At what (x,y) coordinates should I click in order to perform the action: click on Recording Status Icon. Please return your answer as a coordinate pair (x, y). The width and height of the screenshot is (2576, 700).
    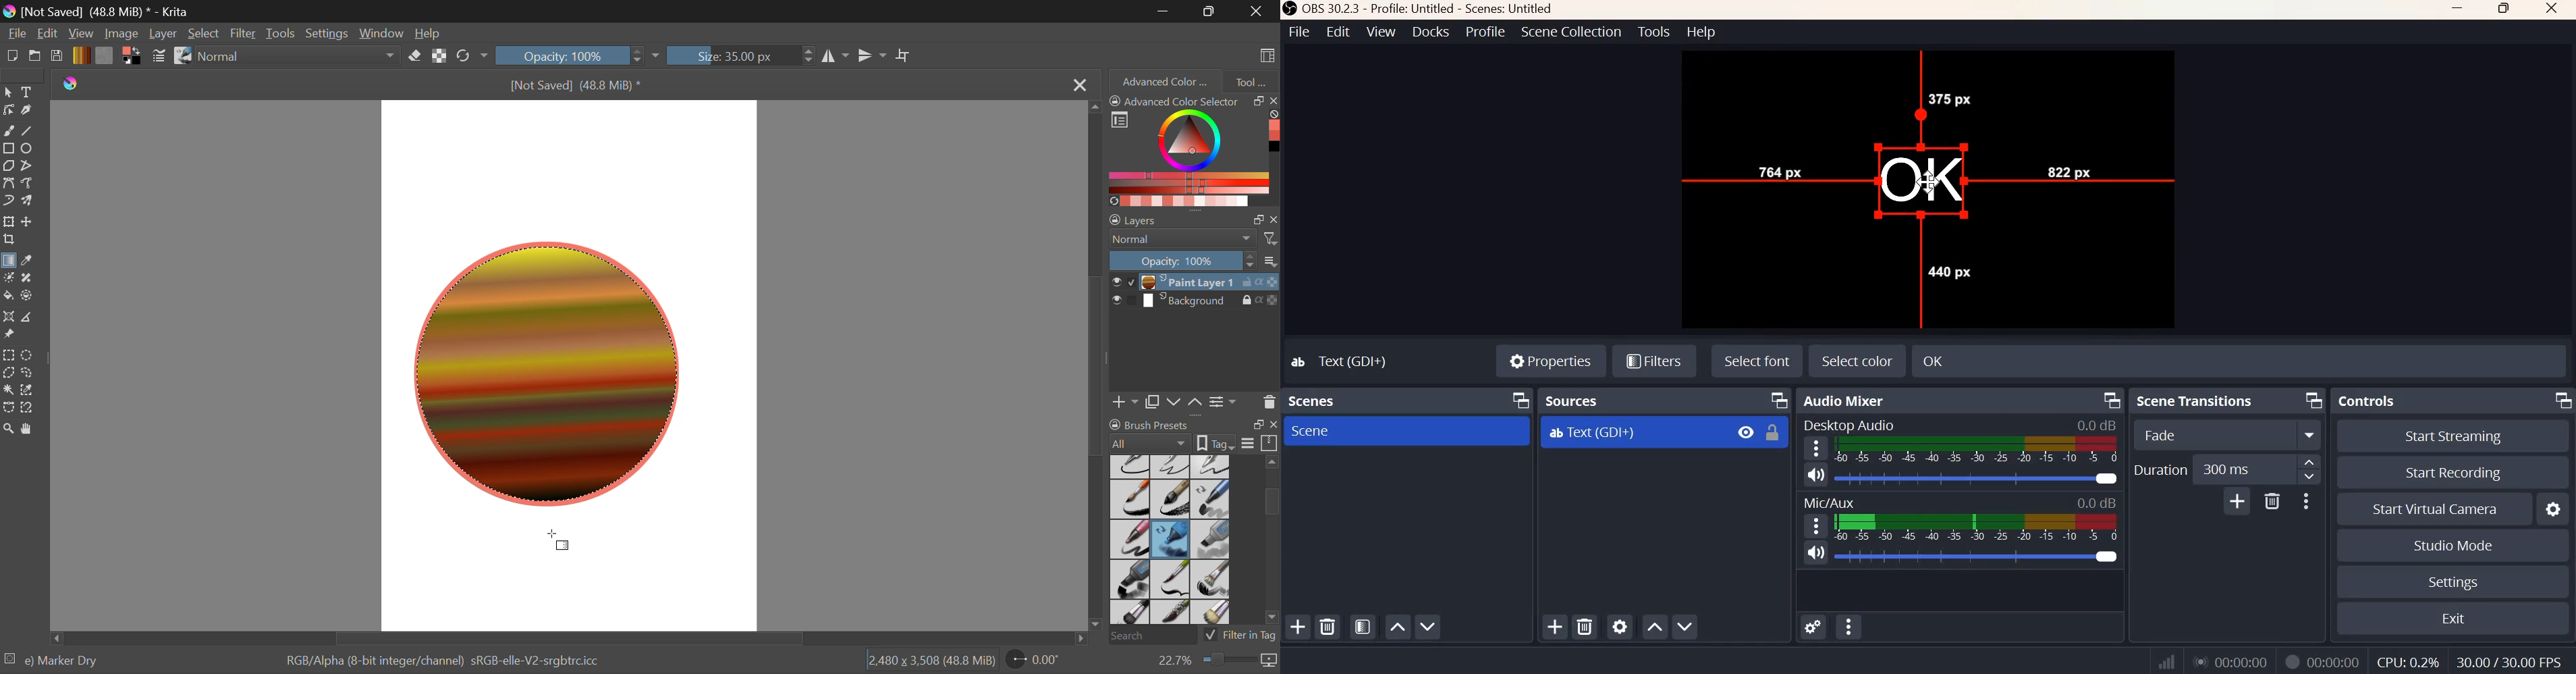
    Looking at the image, I should click on (2292, 663).